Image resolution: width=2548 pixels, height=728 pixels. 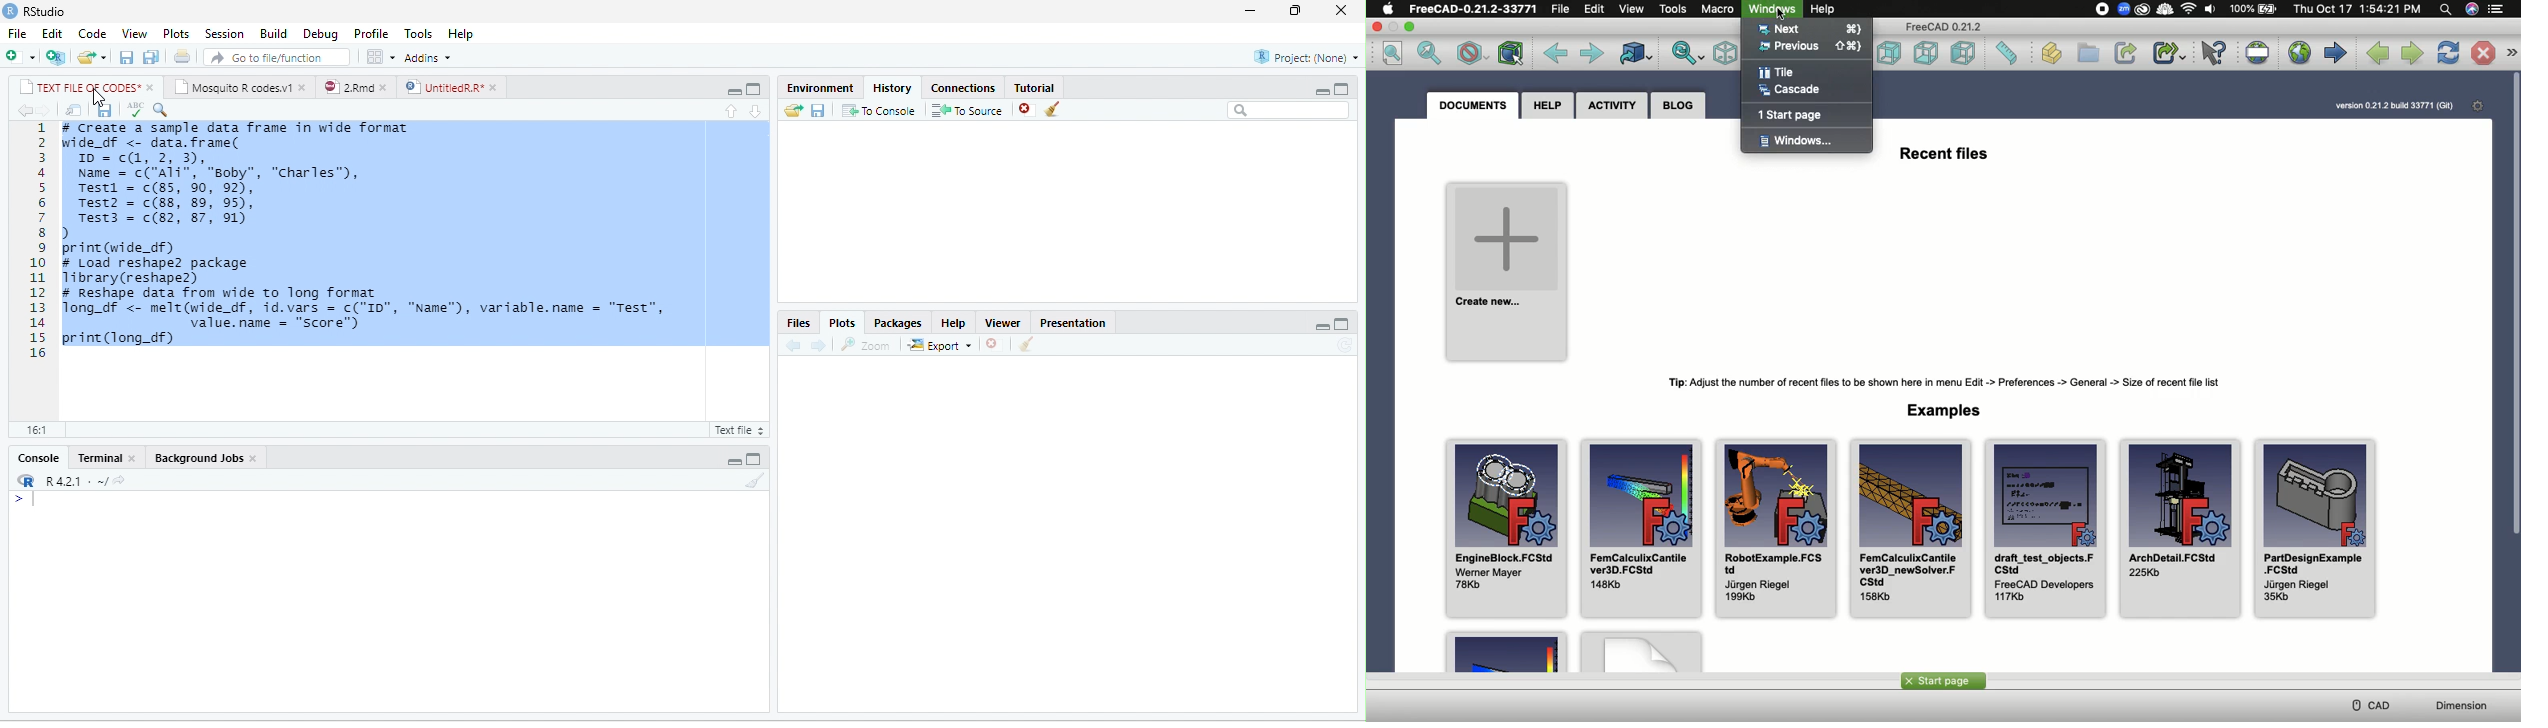 What do you see at coordinates (371, 34) in the screenshot?
I see `Profile` at bounding box center [371, 34].